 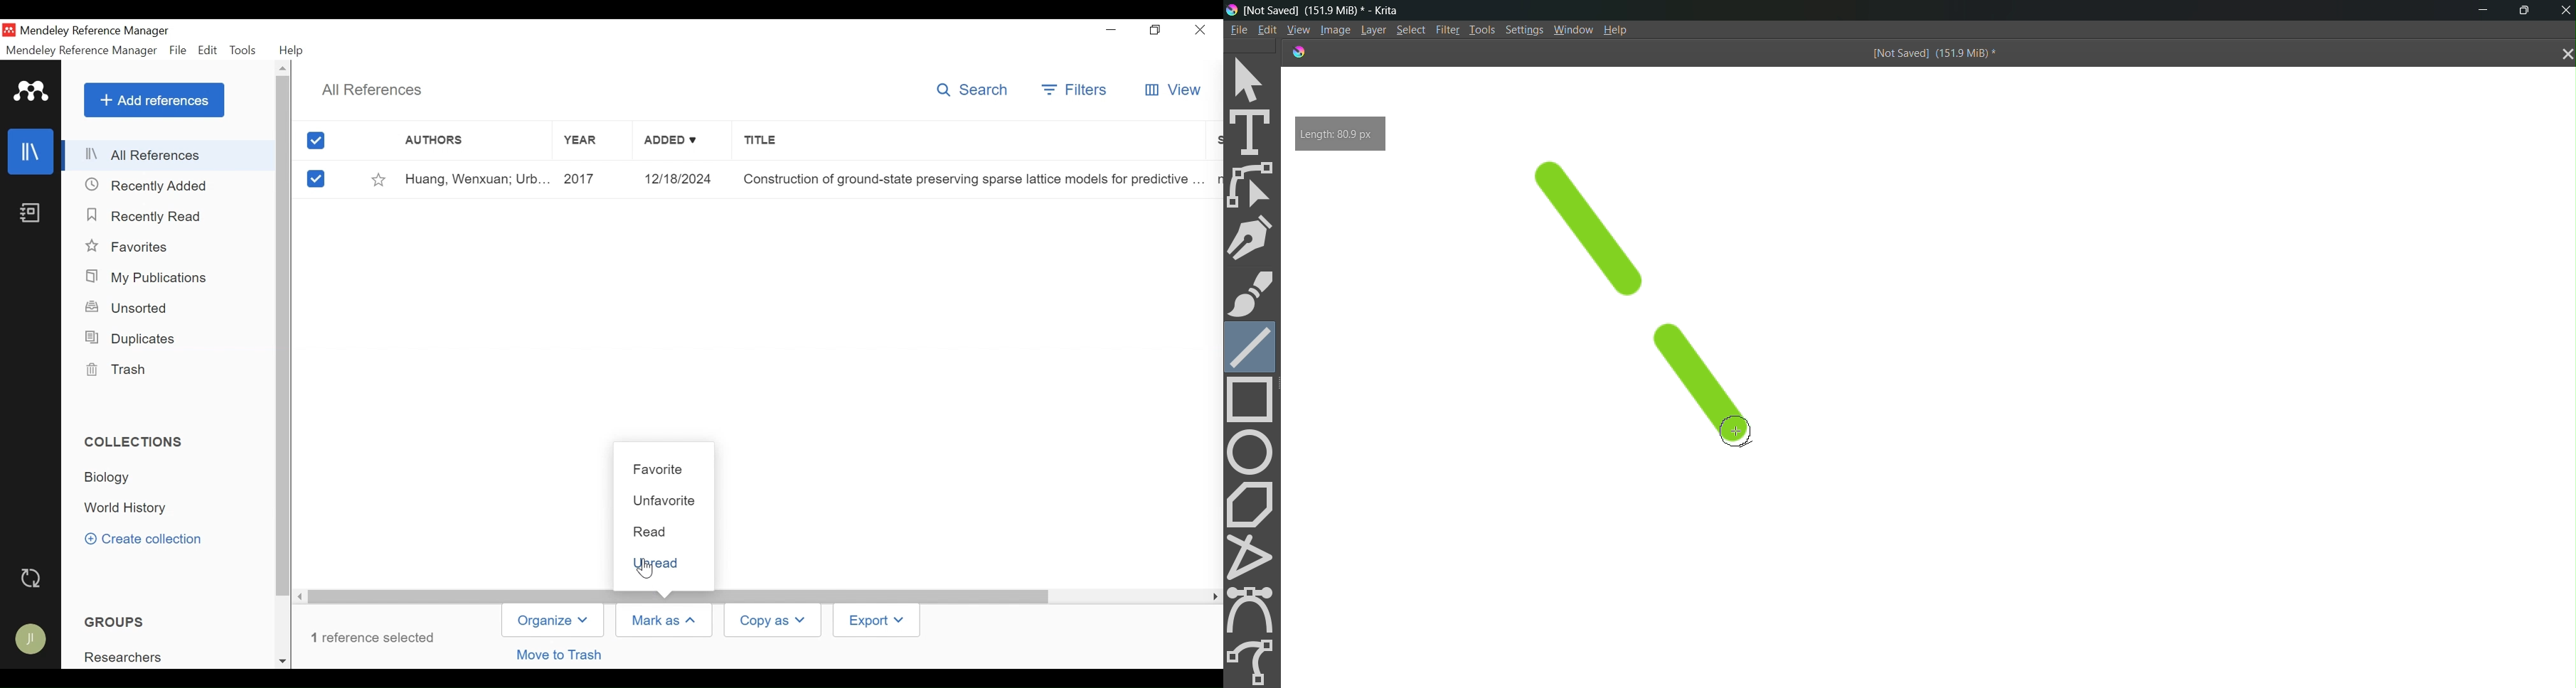 What do you see at coordinates (177, 51) in the screenshot?
I see `File` at bounding box center [177, 51].